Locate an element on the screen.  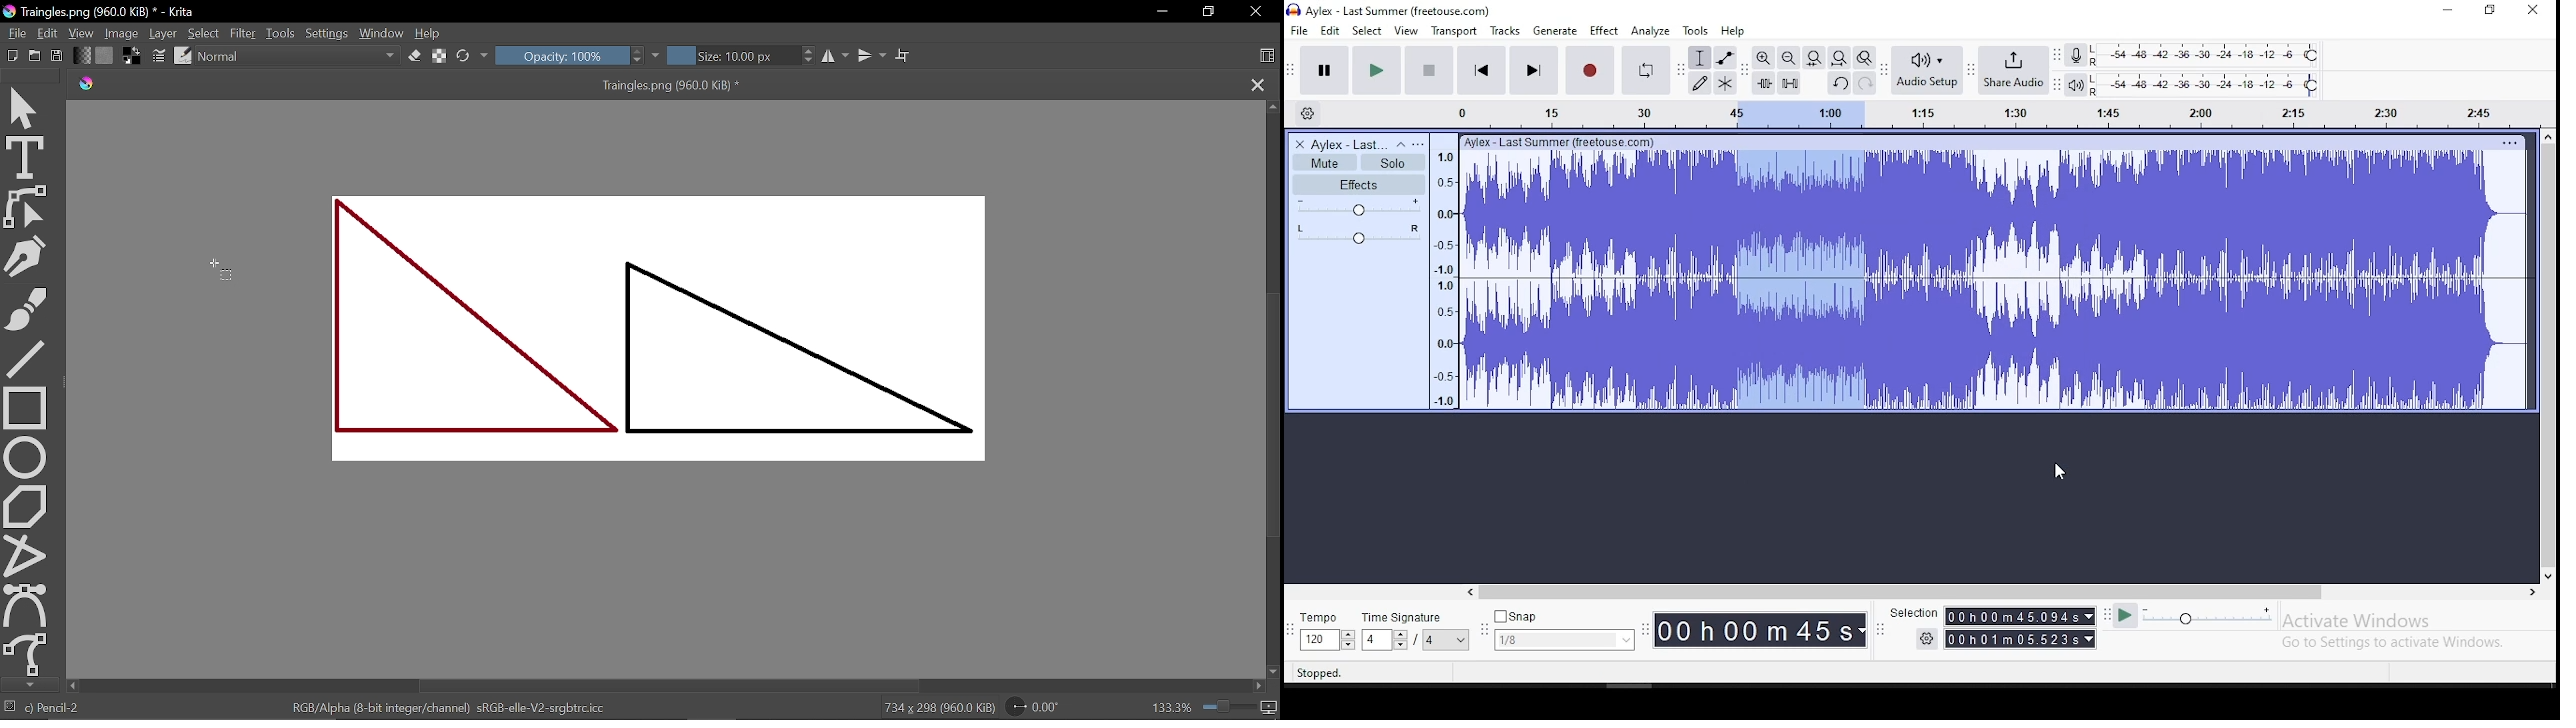
record is located at coordinates (1592, 70).